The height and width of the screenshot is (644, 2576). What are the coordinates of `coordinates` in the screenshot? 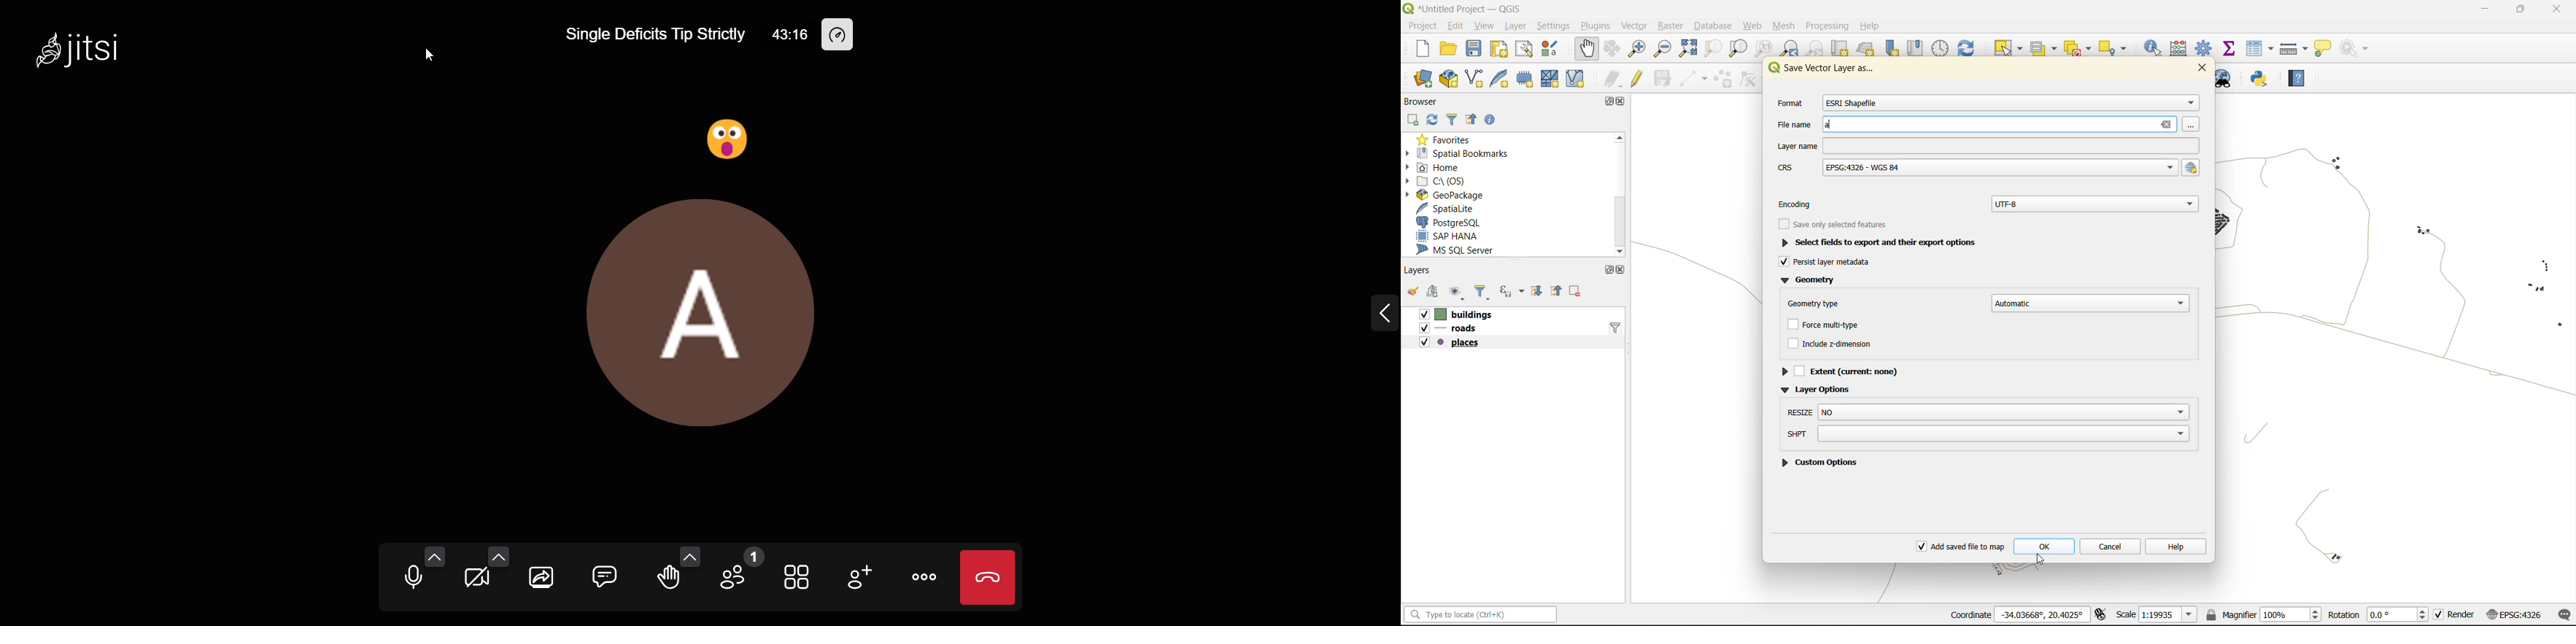 It's located at (2019, 614).